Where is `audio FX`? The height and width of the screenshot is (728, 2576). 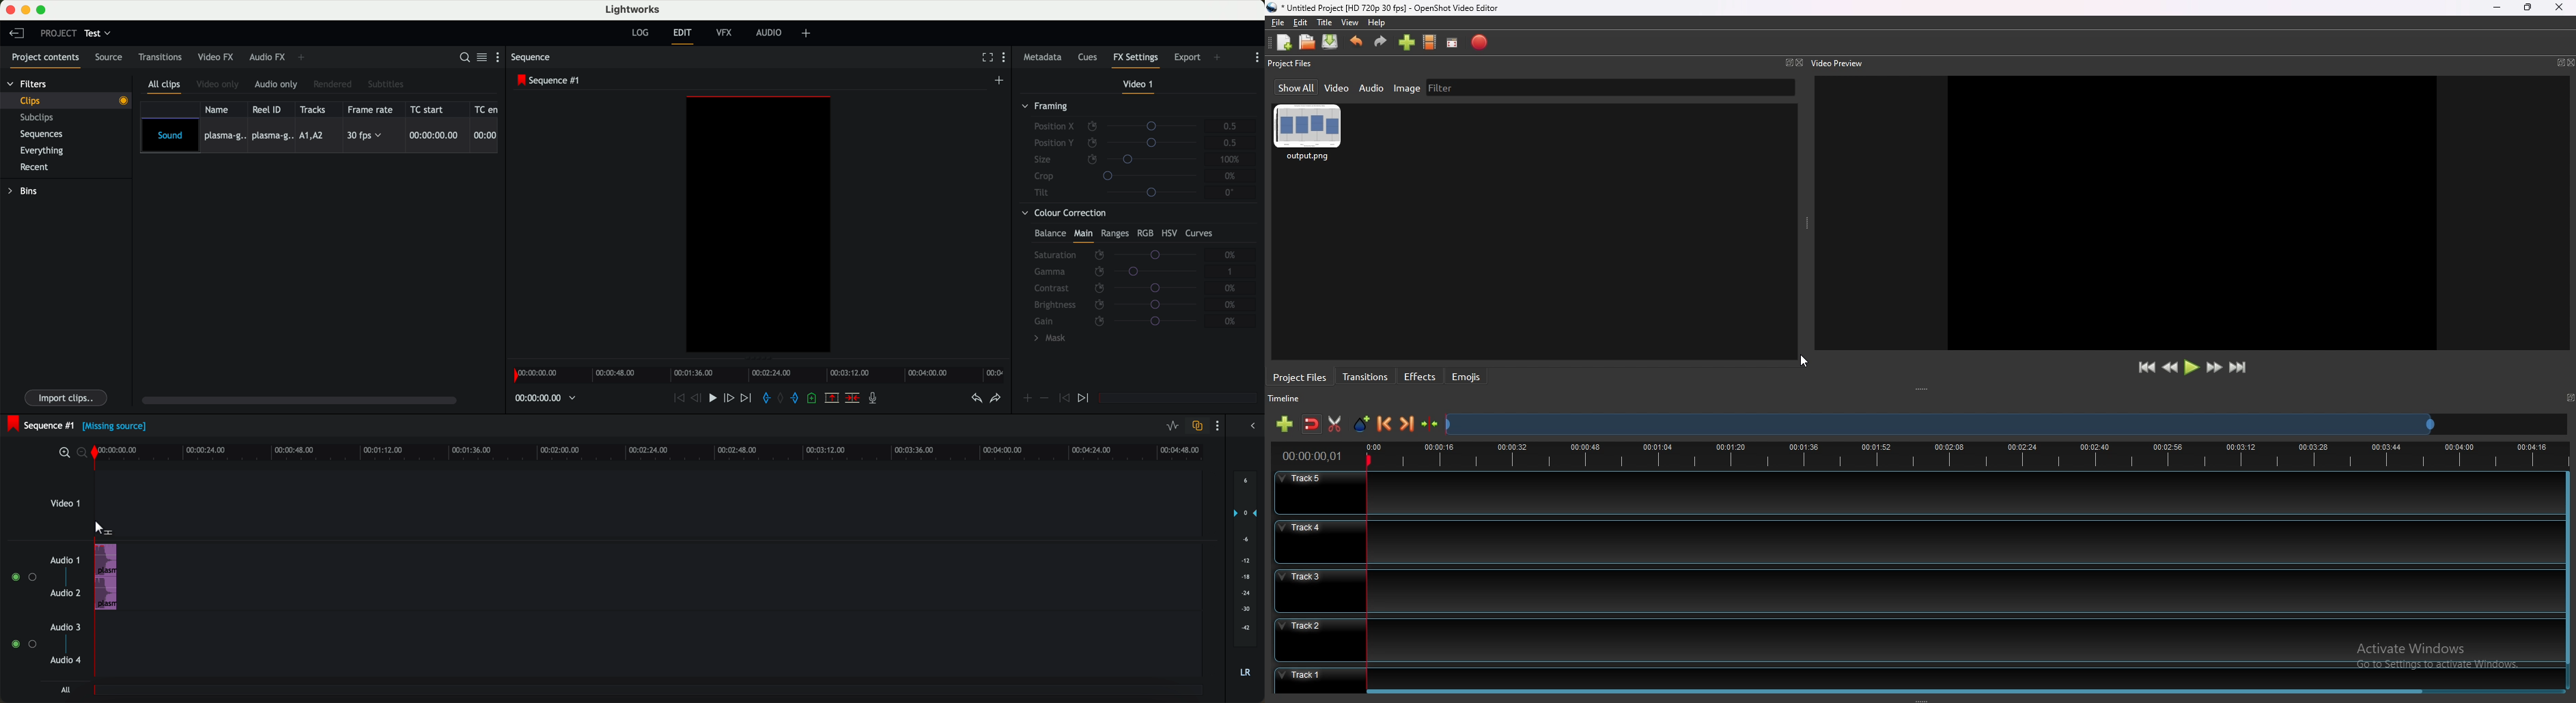 audio FX is located at coordinates (267, 58).